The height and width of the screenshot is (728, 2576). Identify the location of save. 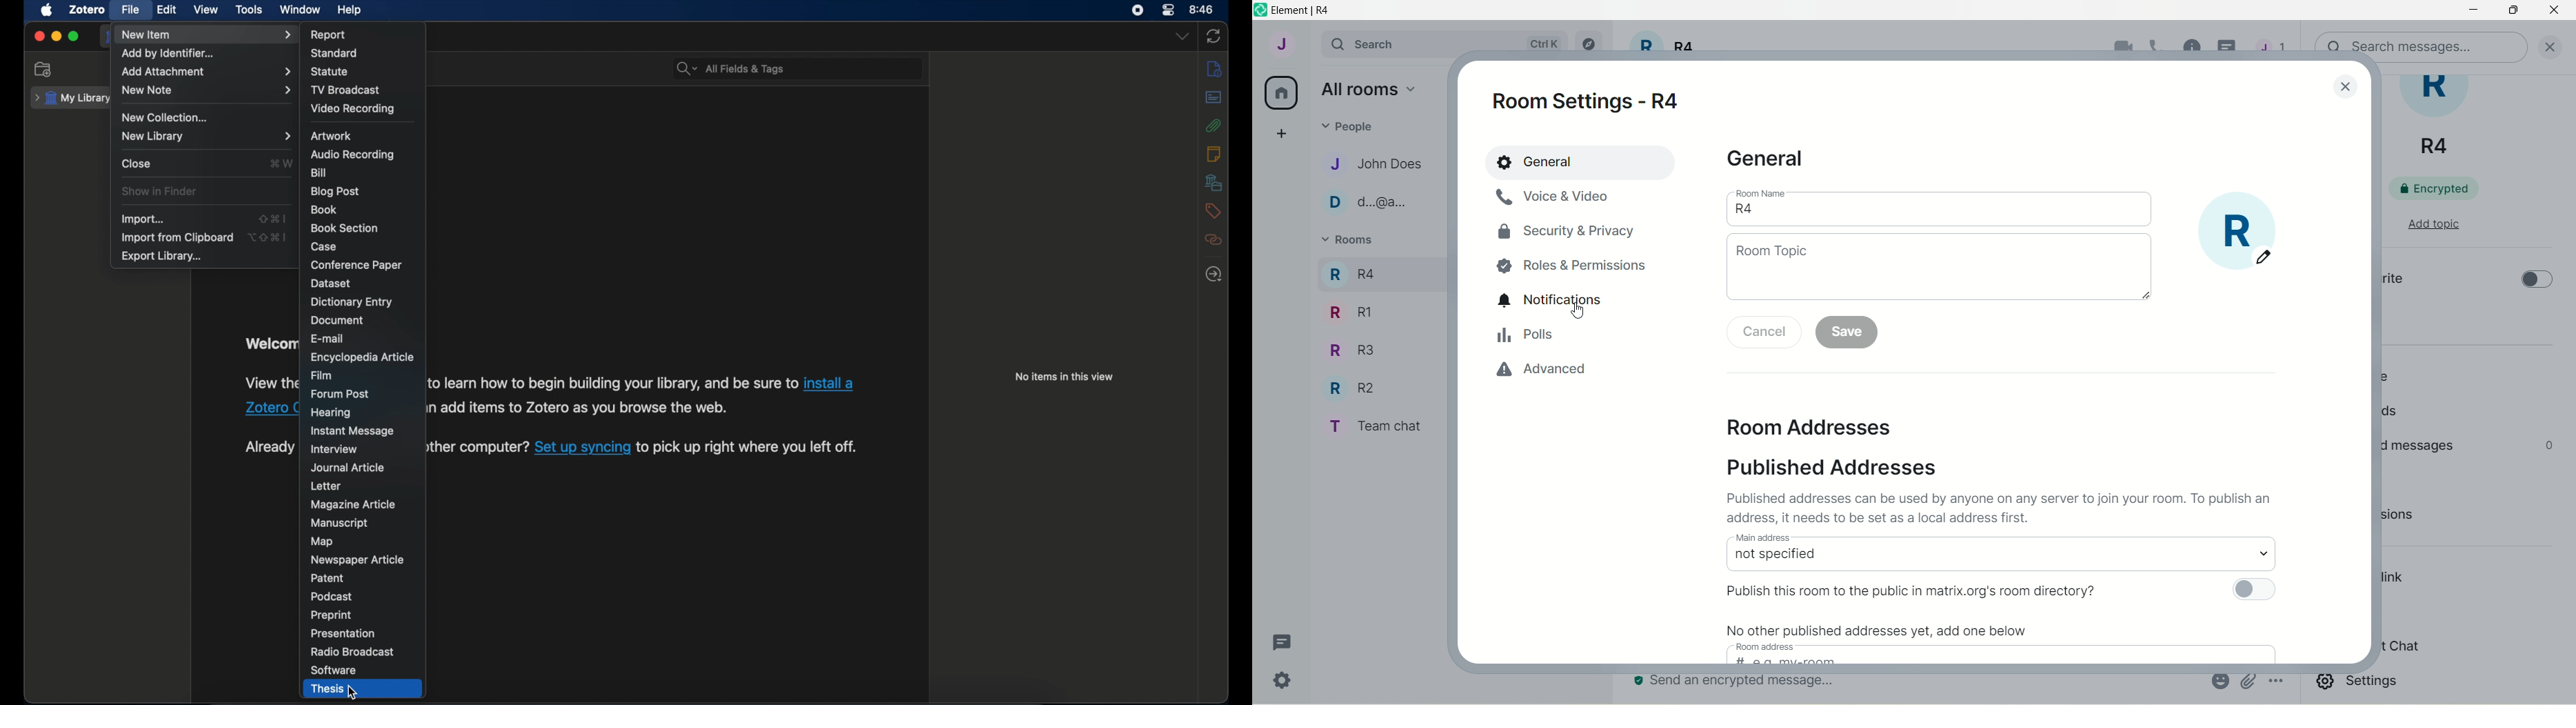
(1850, 333).